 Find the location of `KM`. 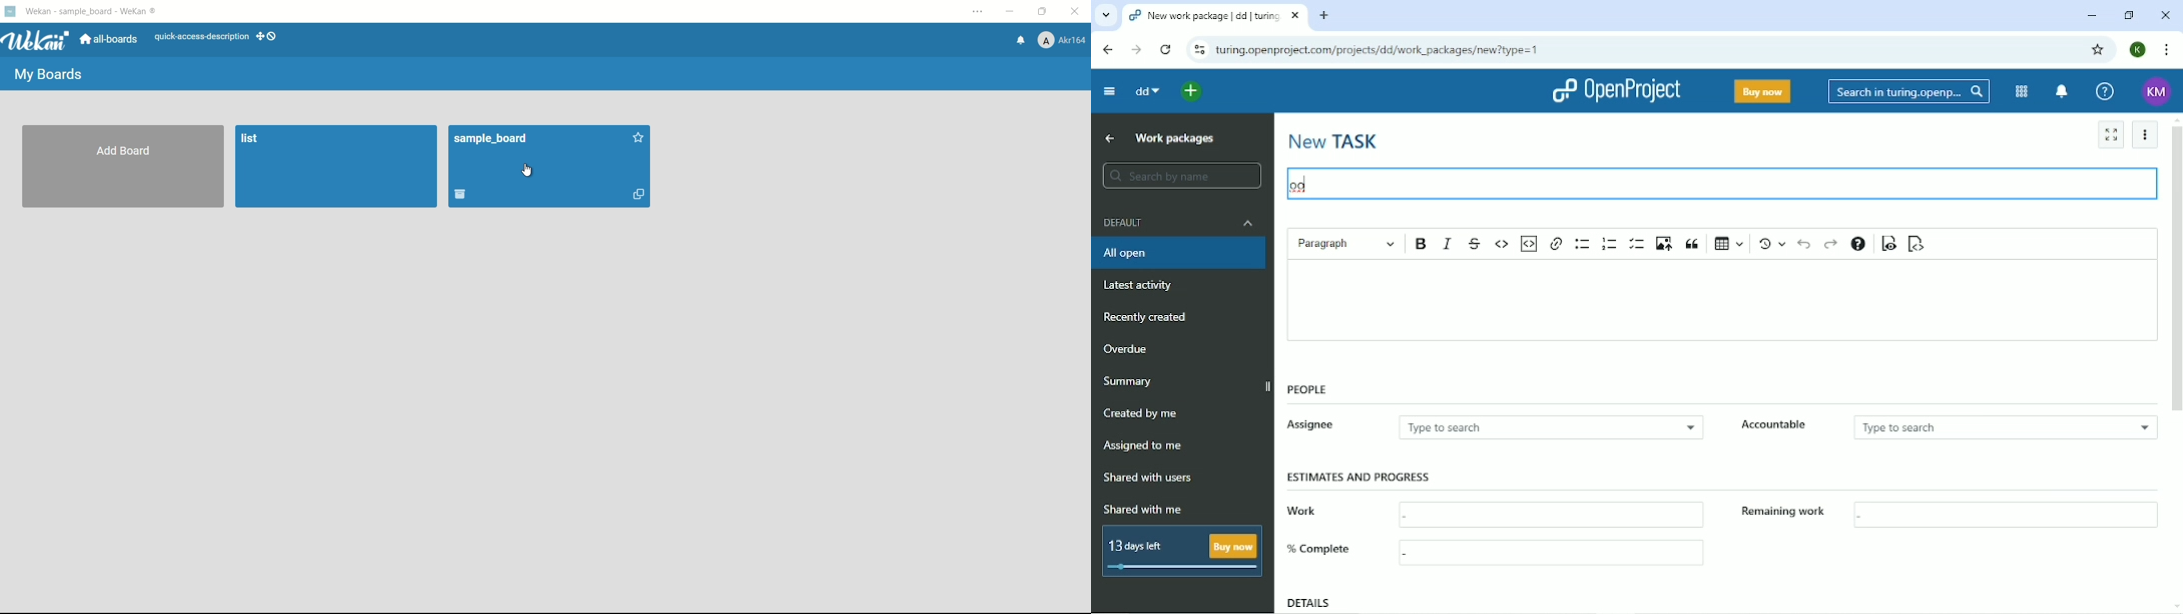

KM is located at coordinates (2158, 91).